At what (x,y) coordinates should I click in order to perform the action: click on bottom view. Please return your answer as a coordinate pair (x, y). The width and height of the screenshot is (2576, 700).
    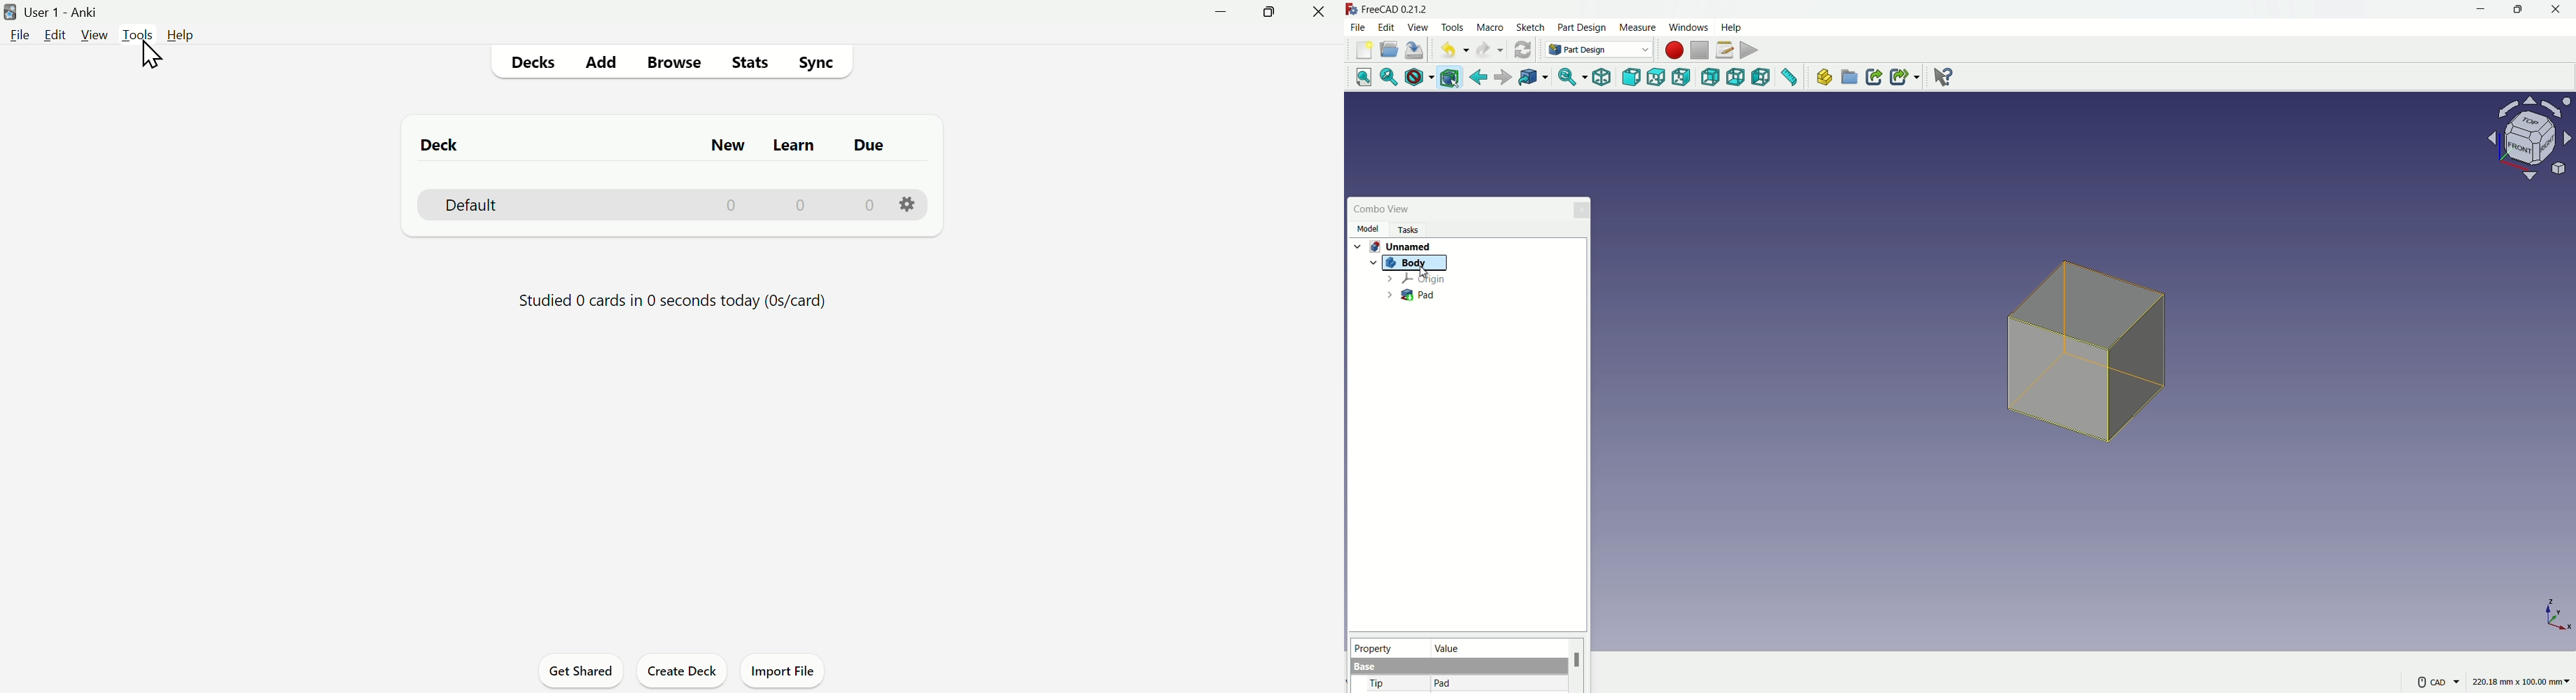
    Looking at the image, I should click on (1737, 78).